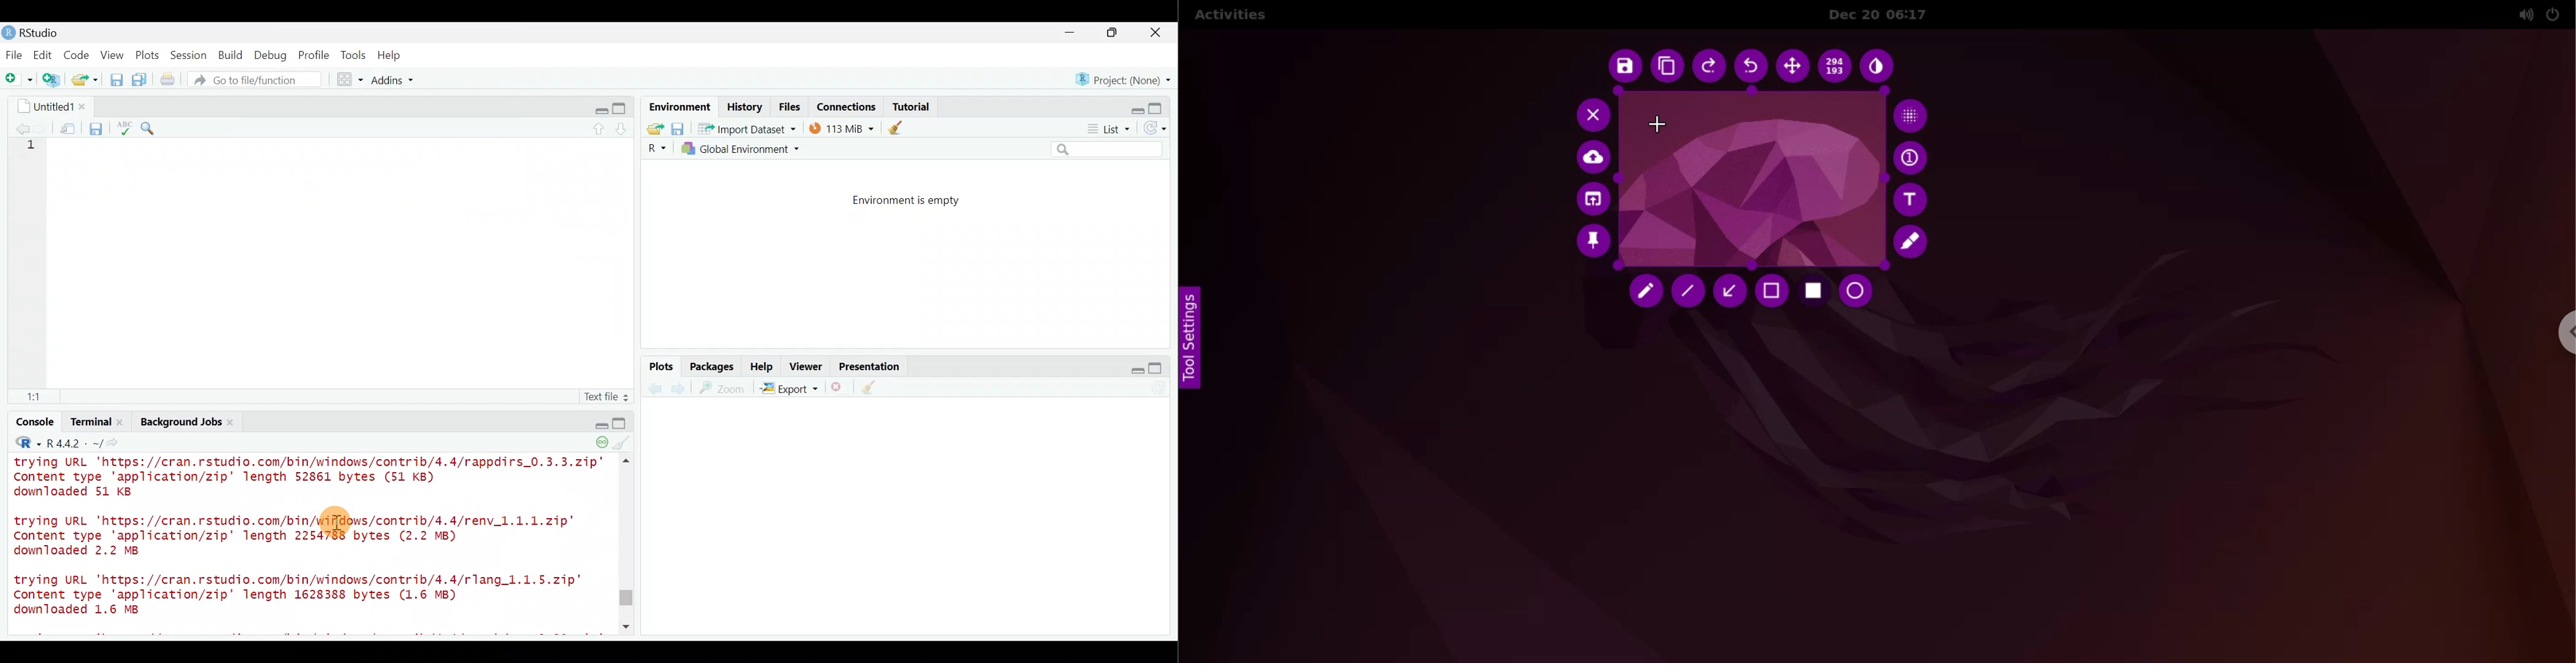 The image size is (2576, 672). I want to click on Environment, so click(678, 106).